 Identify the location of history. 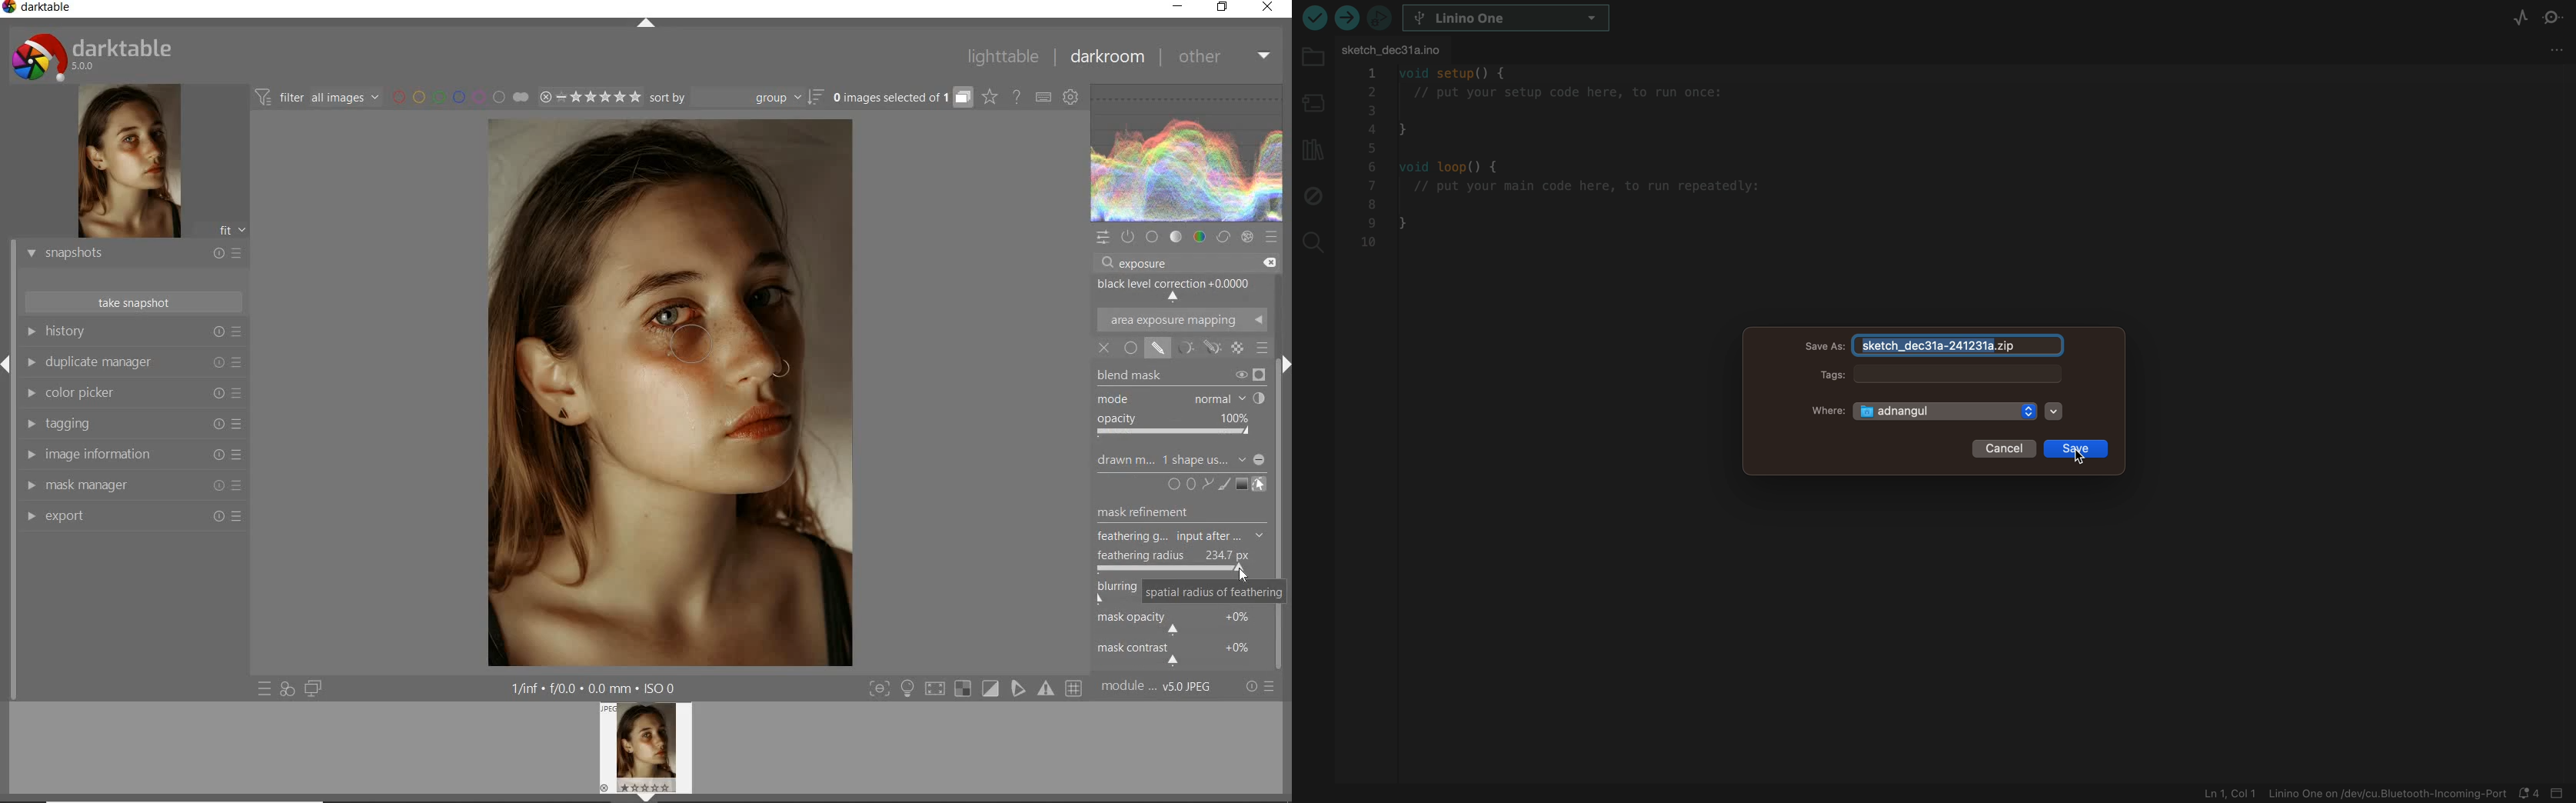
(131, 333).